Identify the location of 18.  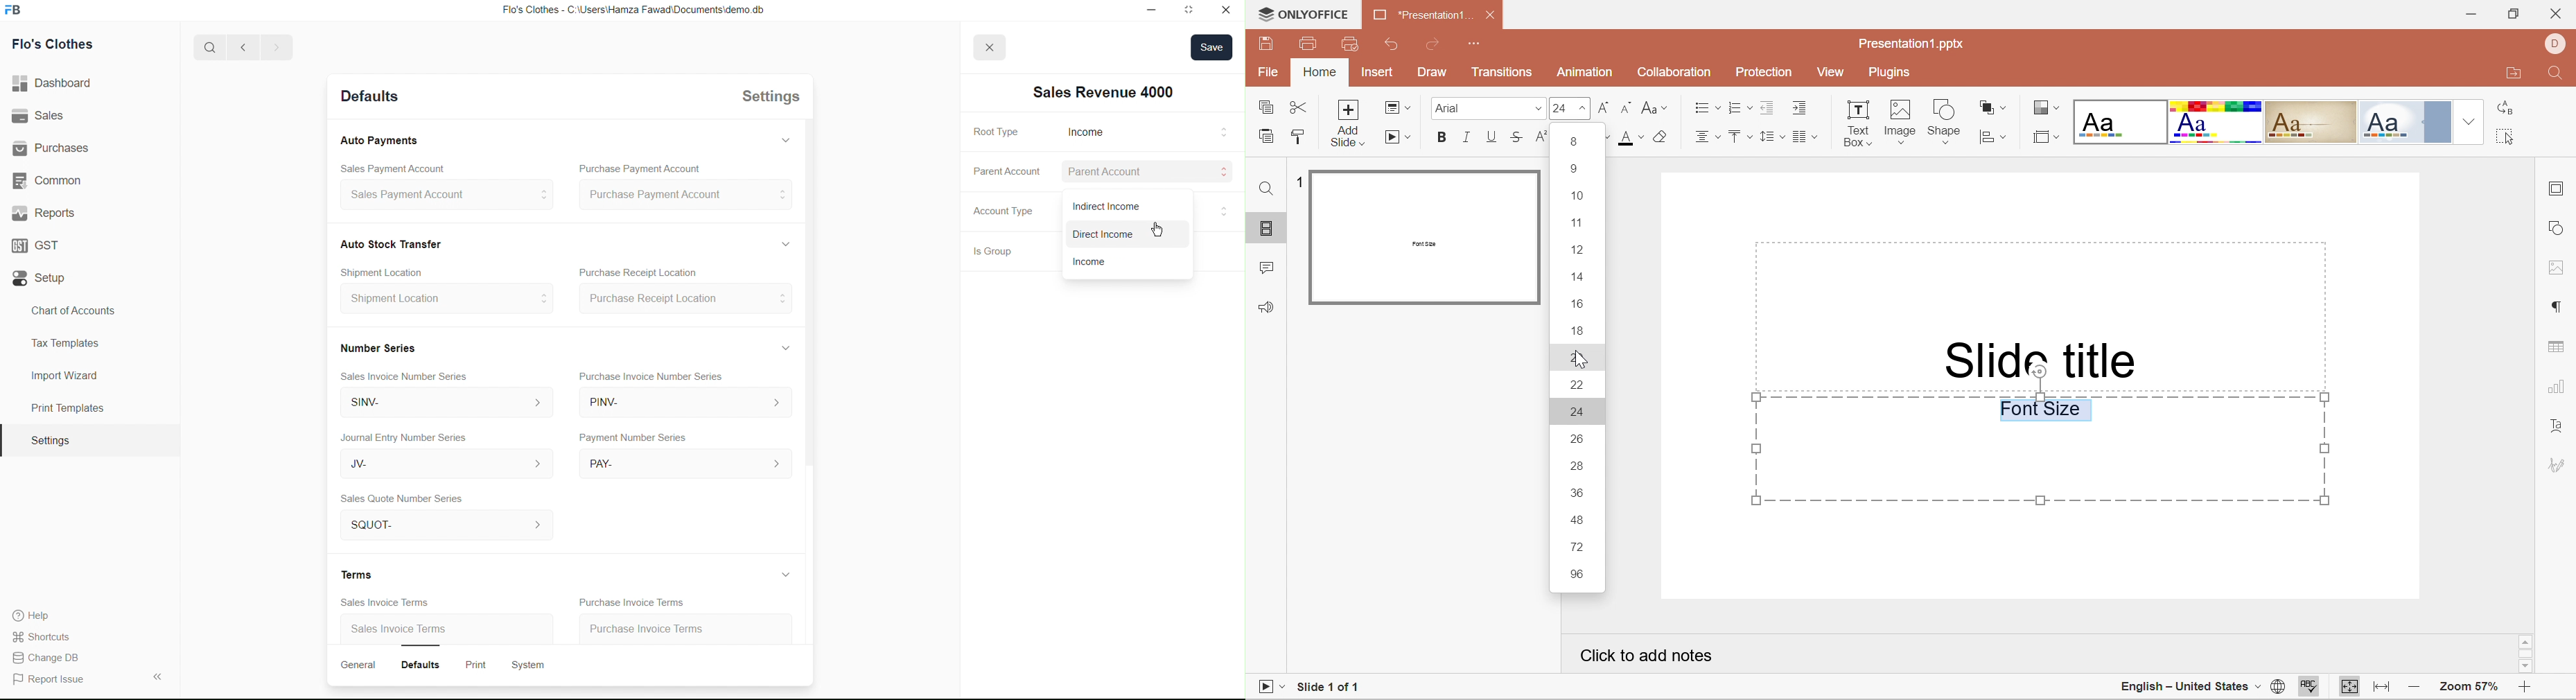
(1579, 330).